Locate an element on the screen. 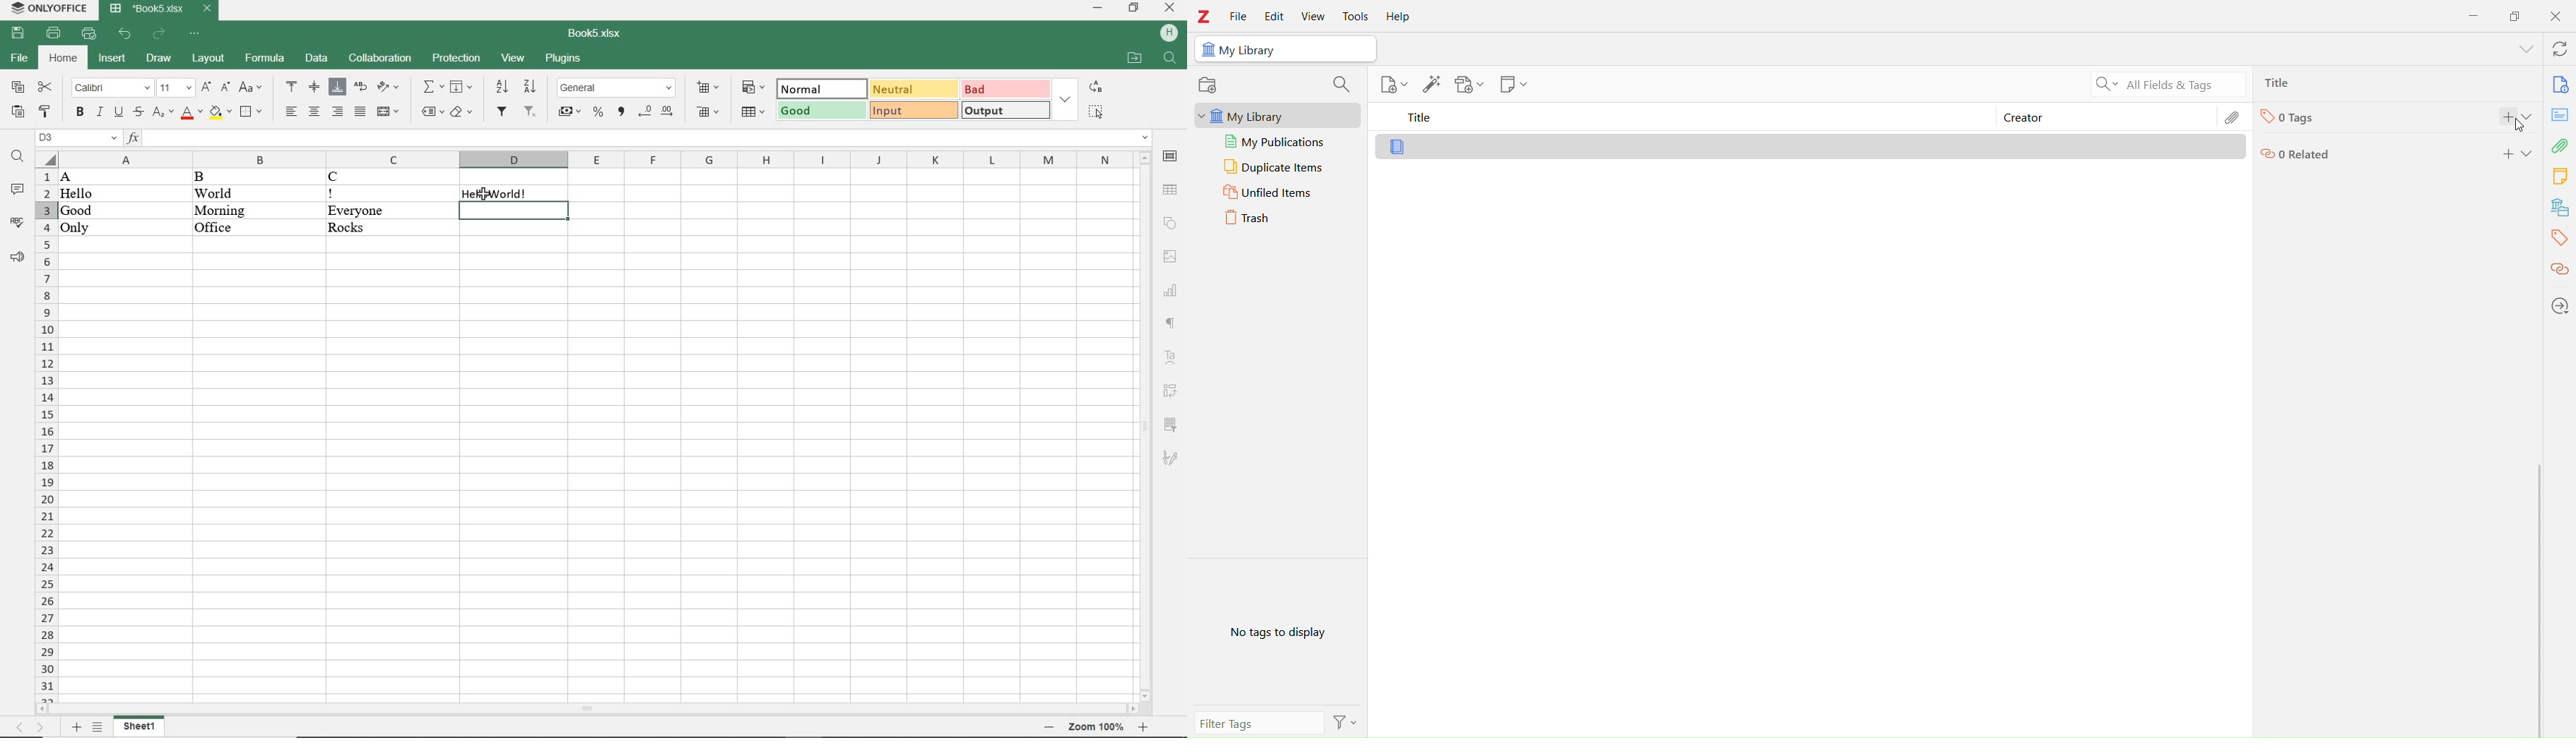 The height and width of the screenshot is (756, 2576). ITALIC is located at coordinates (99, 113).